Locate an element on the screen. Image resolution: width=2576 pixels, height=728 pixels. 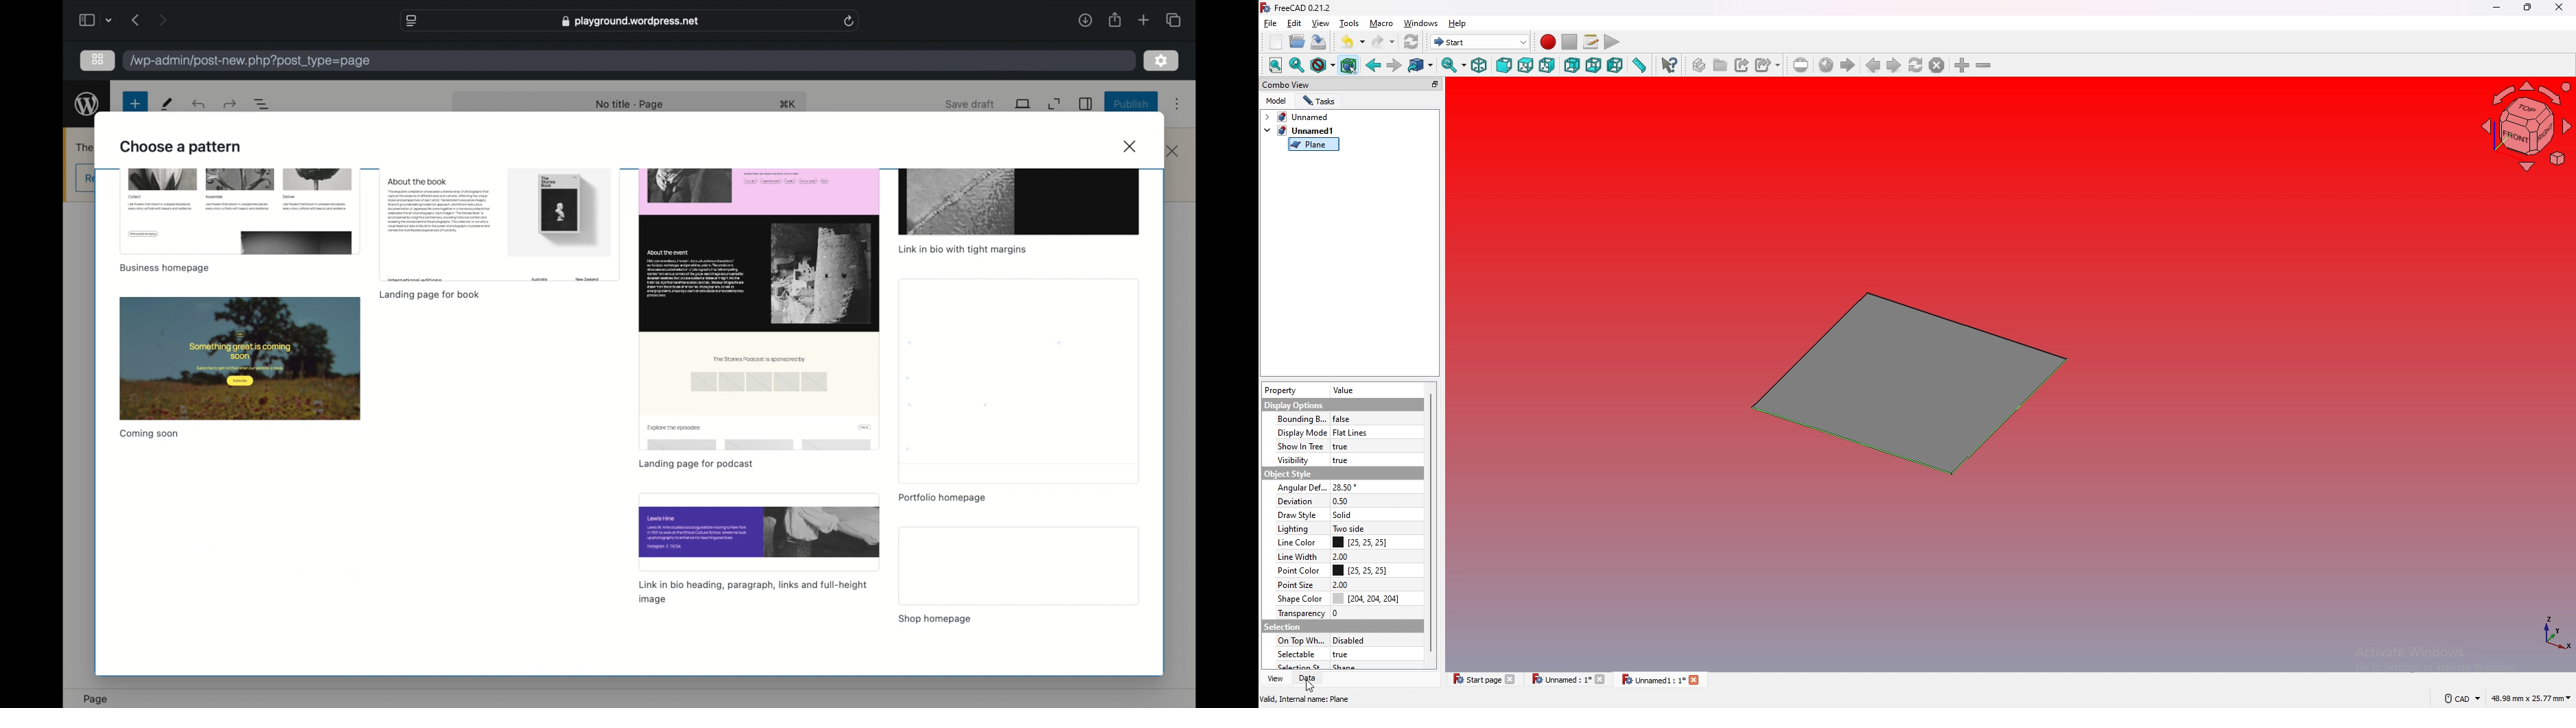
new page is located at coordinates (168, 104).